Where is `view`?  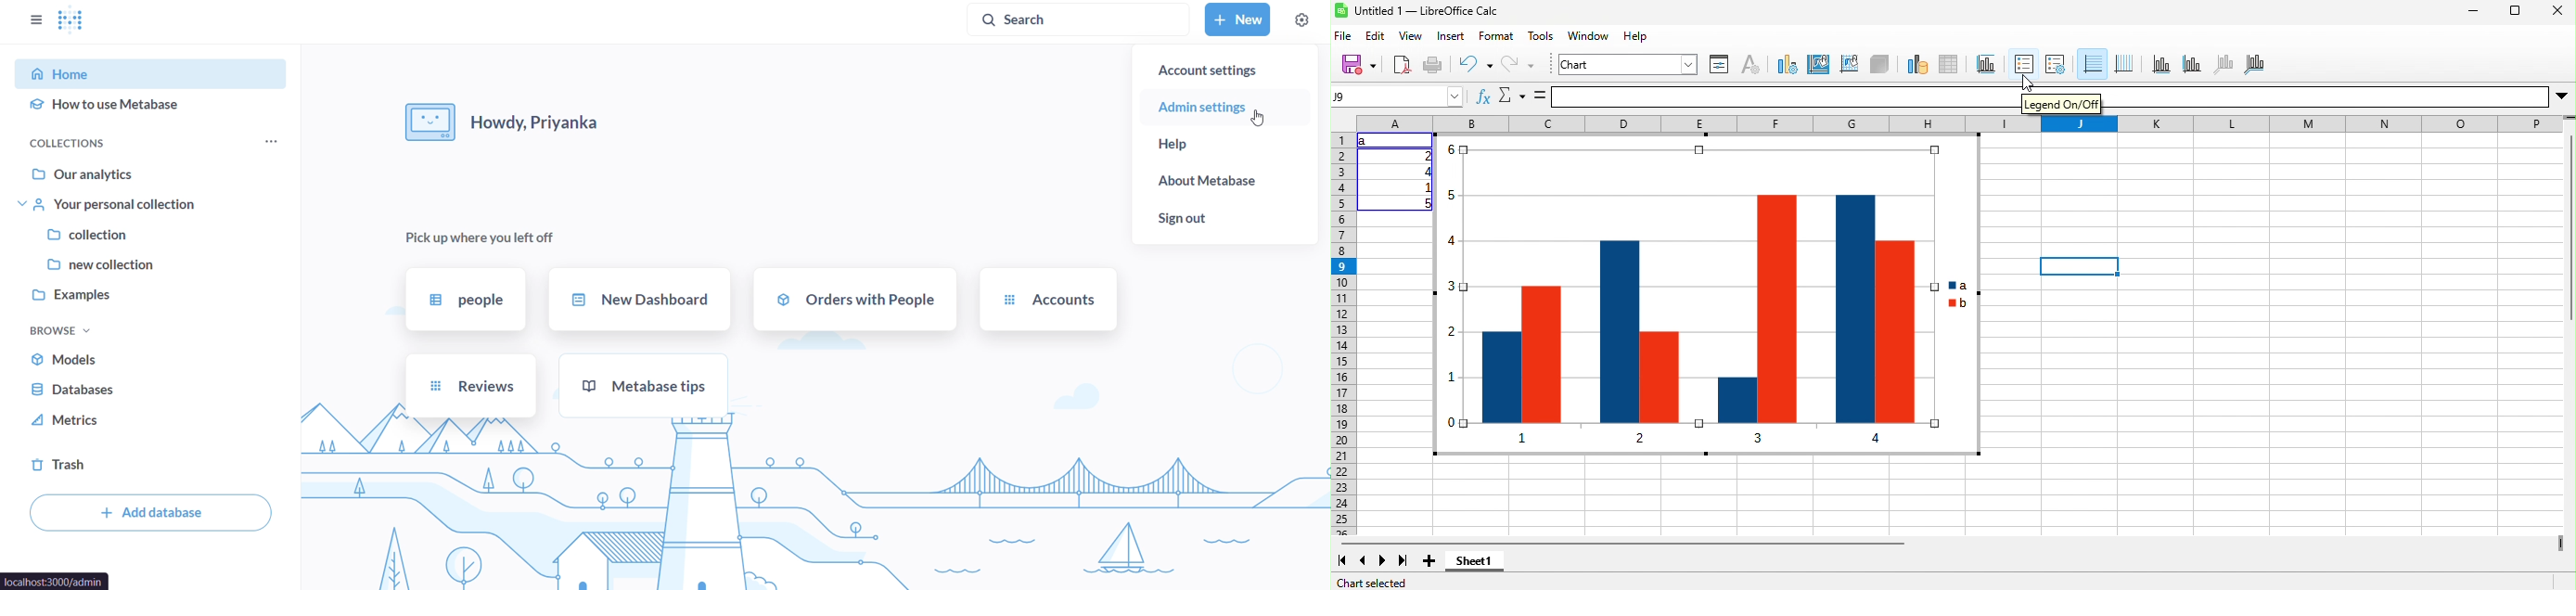
view is located at coordinates (1412, 37).